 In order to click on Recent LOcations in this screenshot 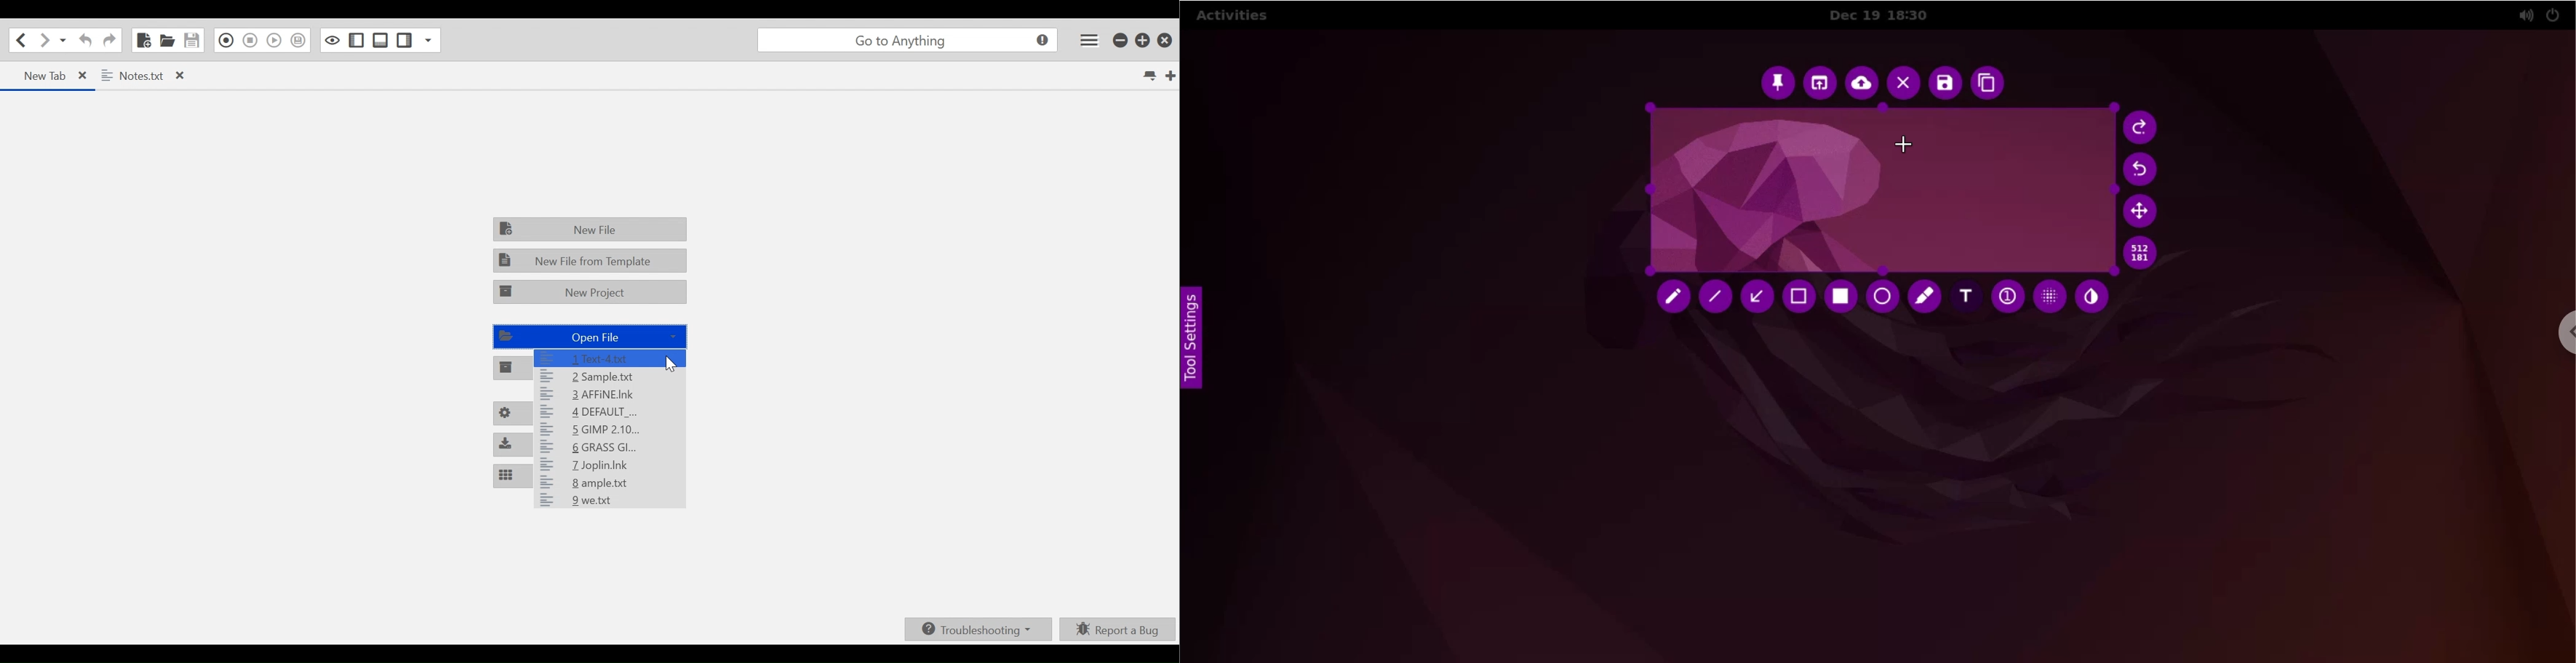, I will do `click(63, 40)`.